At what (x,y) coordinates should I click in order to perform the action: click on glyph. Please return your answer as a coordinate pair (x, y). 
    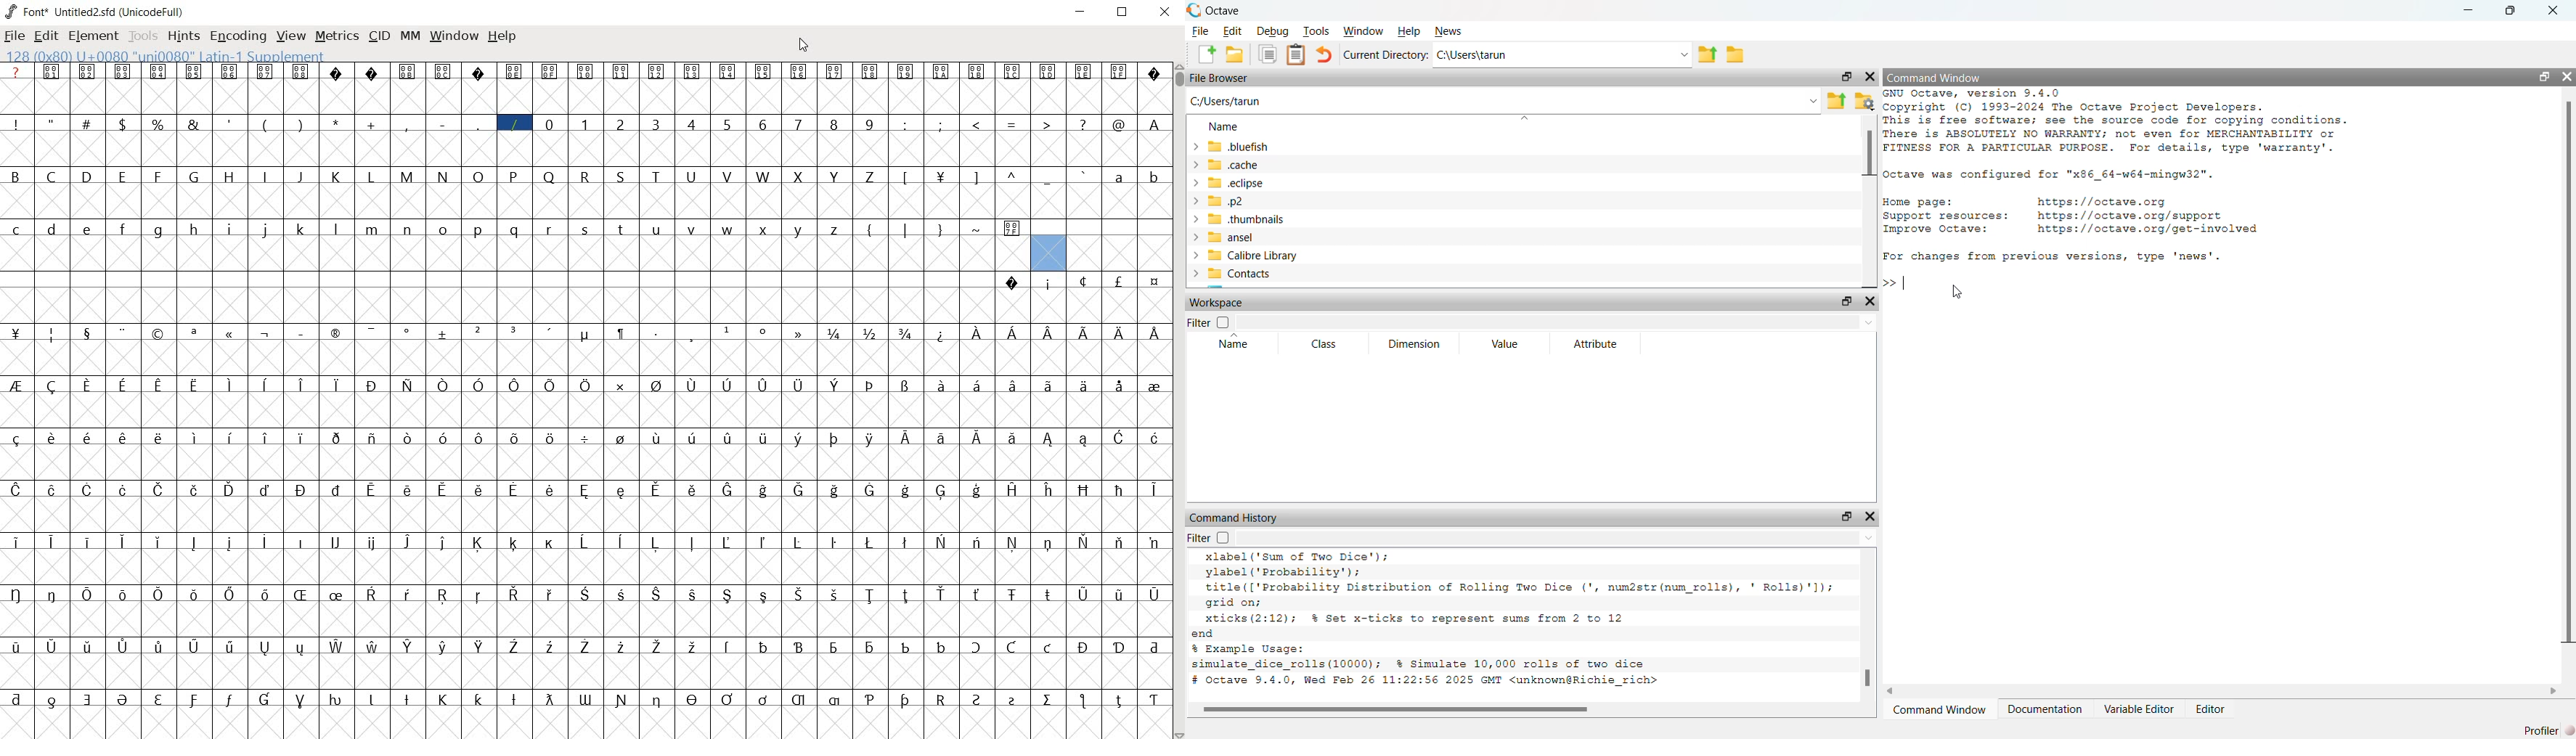
    Looking at the image, I should click on (549, 699).